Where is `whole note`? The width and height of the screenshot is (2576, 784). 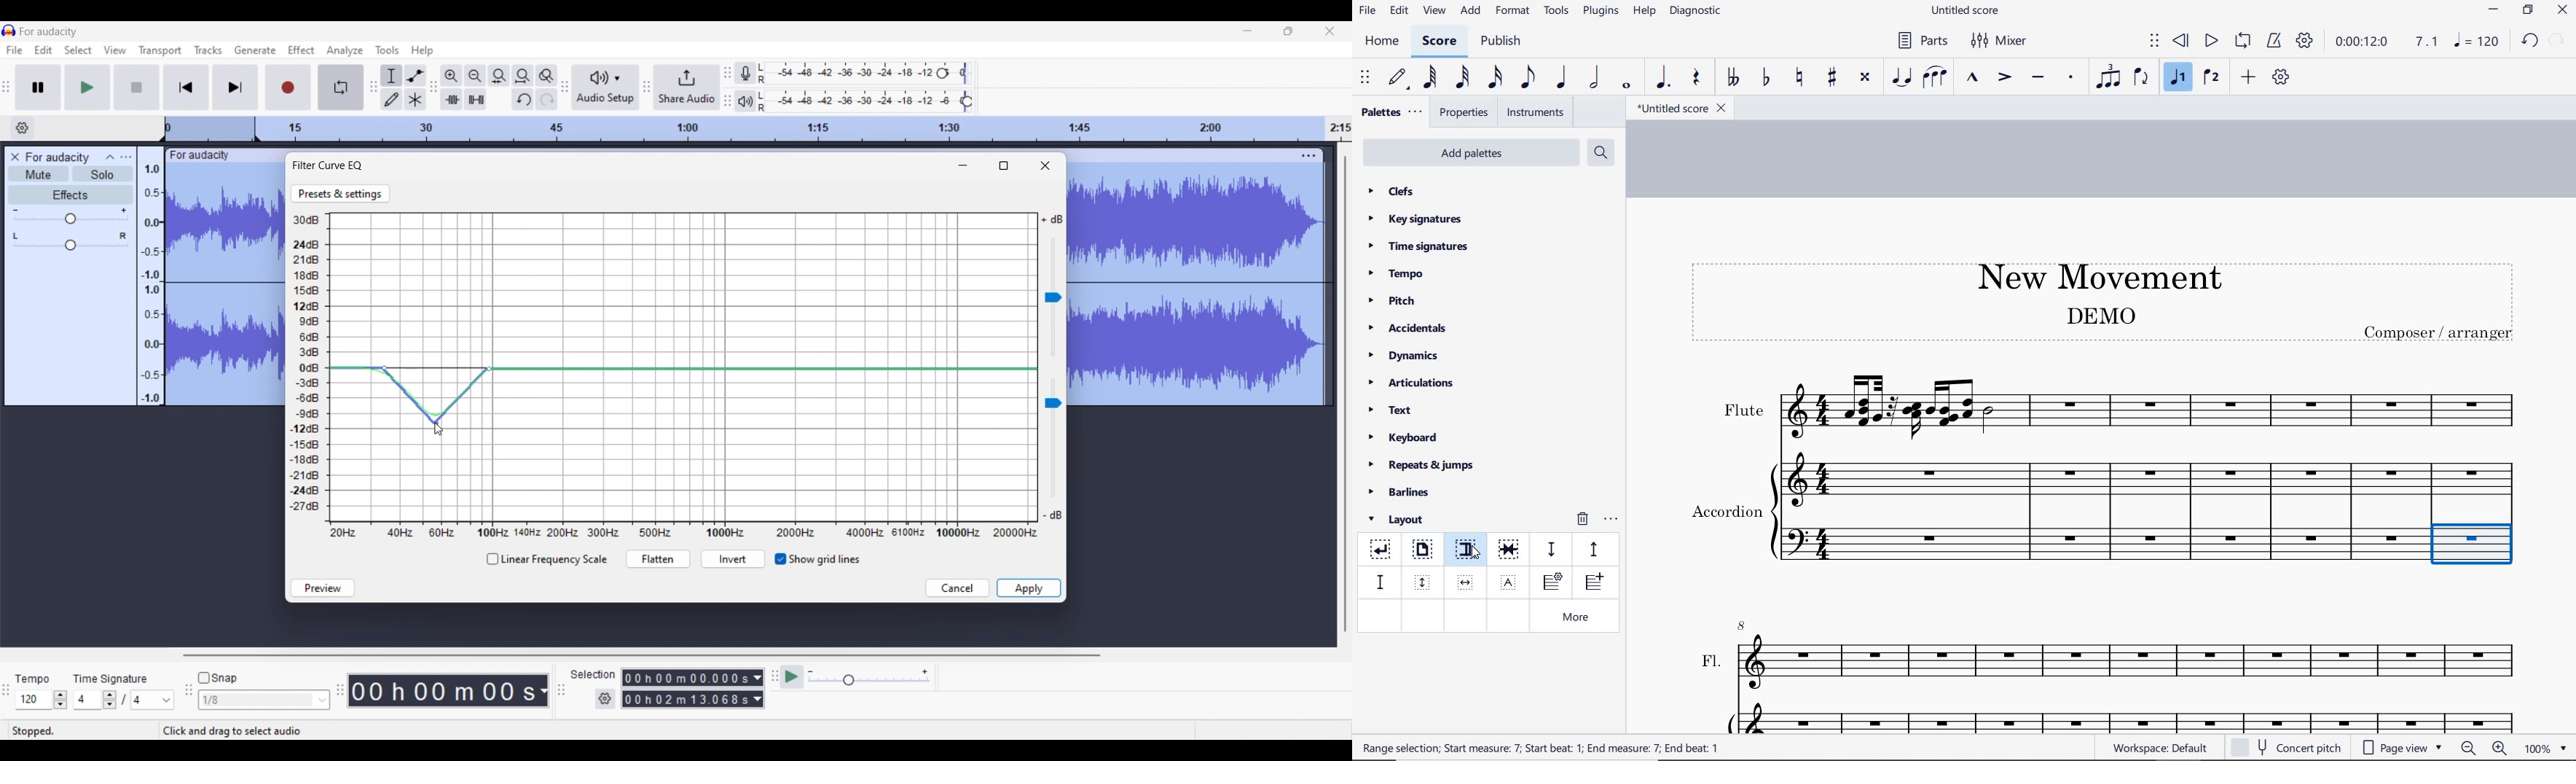
whole note is located at coordinates (1627, 85).